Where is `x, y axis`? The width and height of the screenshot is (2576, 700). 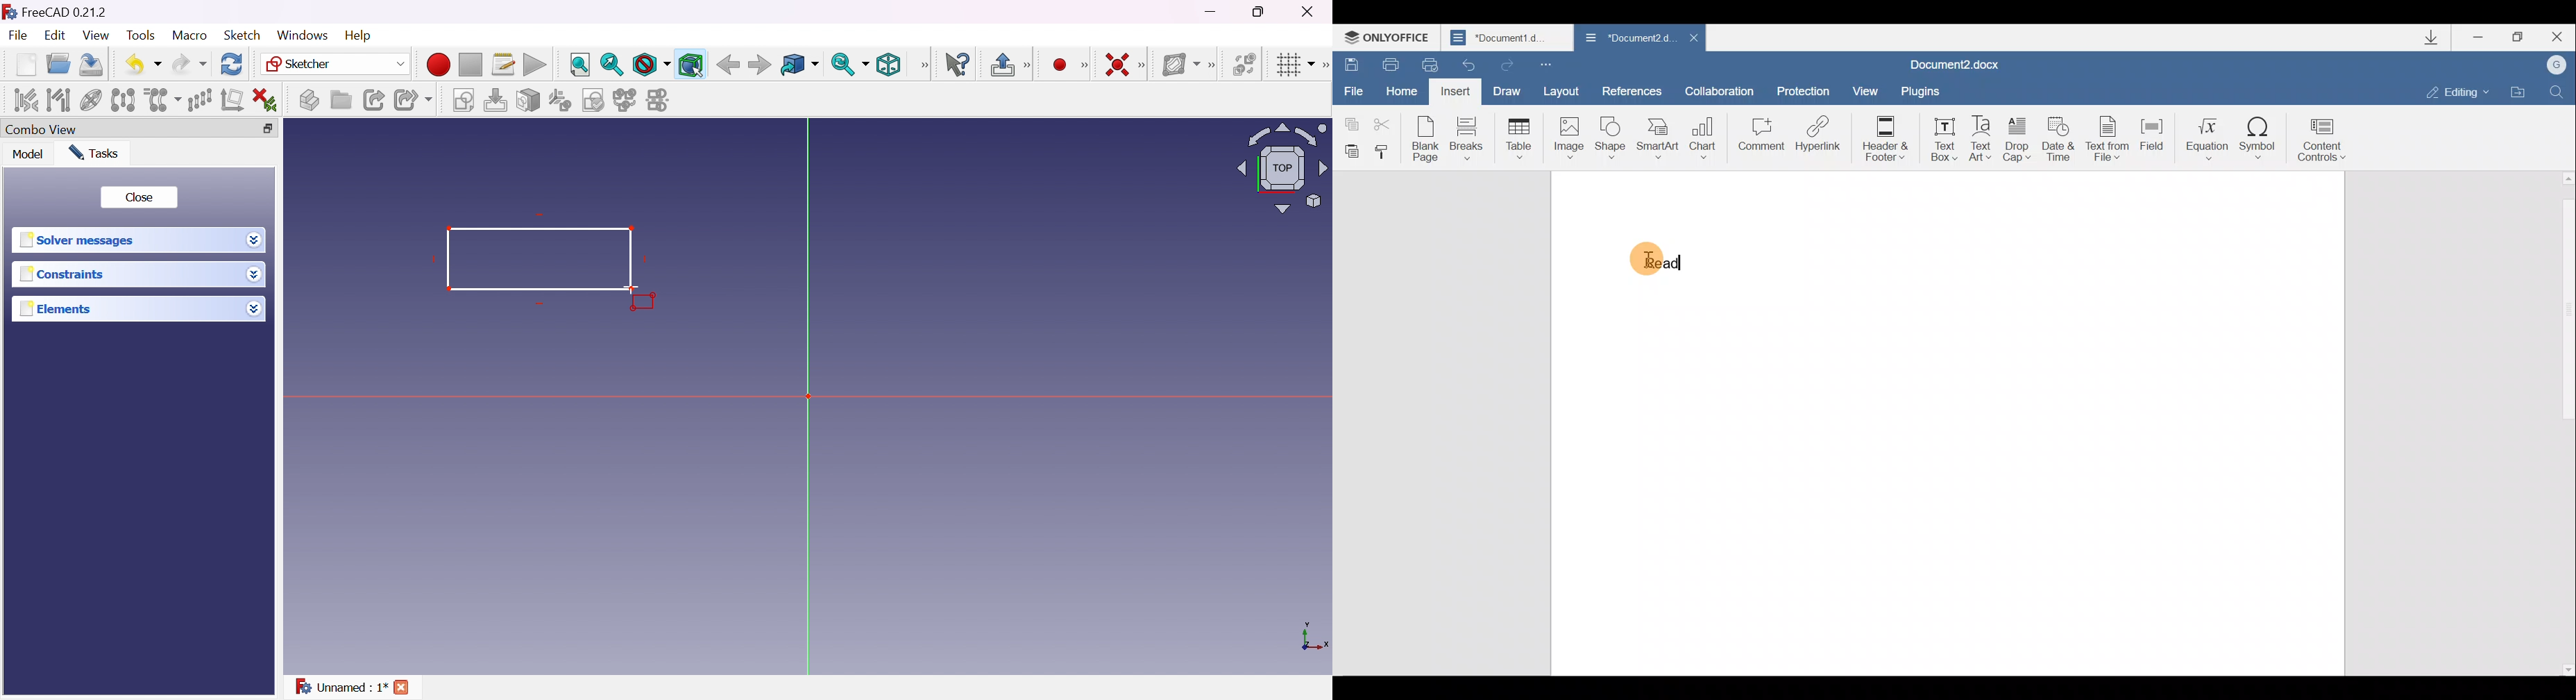 x, y axis is located at coordinates (1312, 638).